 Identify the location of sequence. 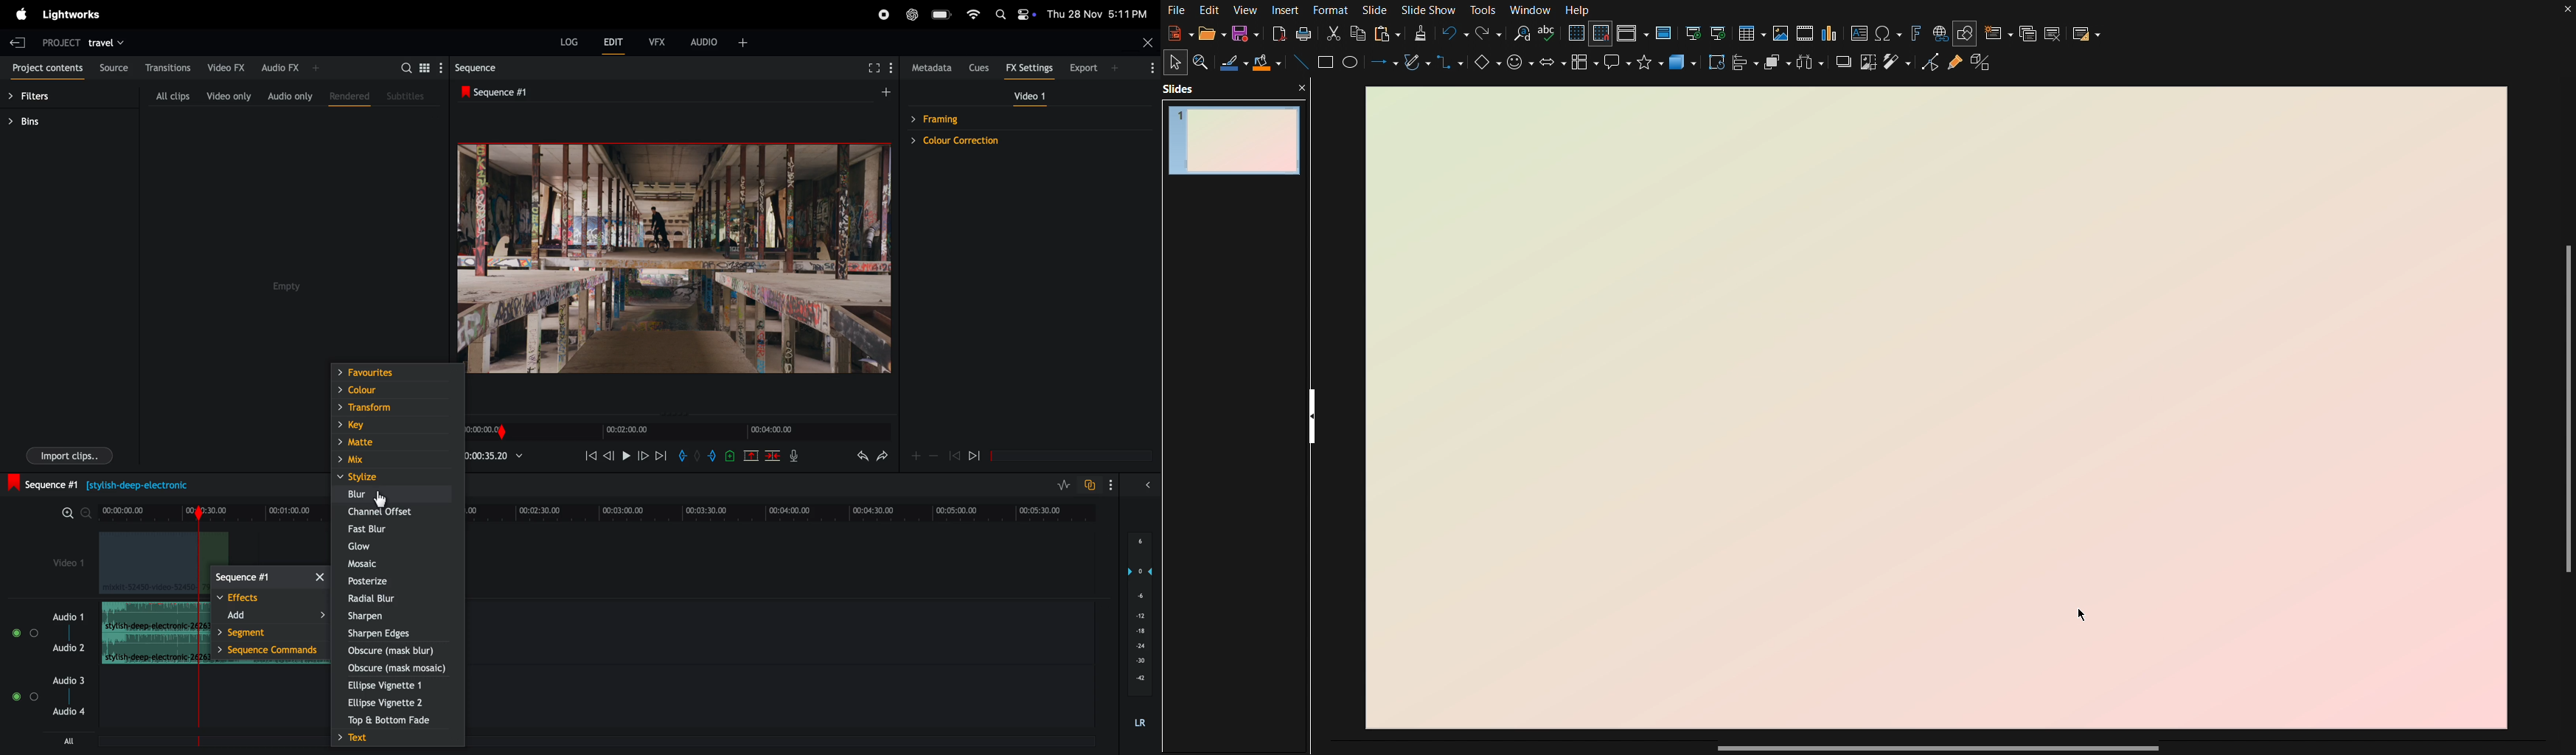
(487, 68).